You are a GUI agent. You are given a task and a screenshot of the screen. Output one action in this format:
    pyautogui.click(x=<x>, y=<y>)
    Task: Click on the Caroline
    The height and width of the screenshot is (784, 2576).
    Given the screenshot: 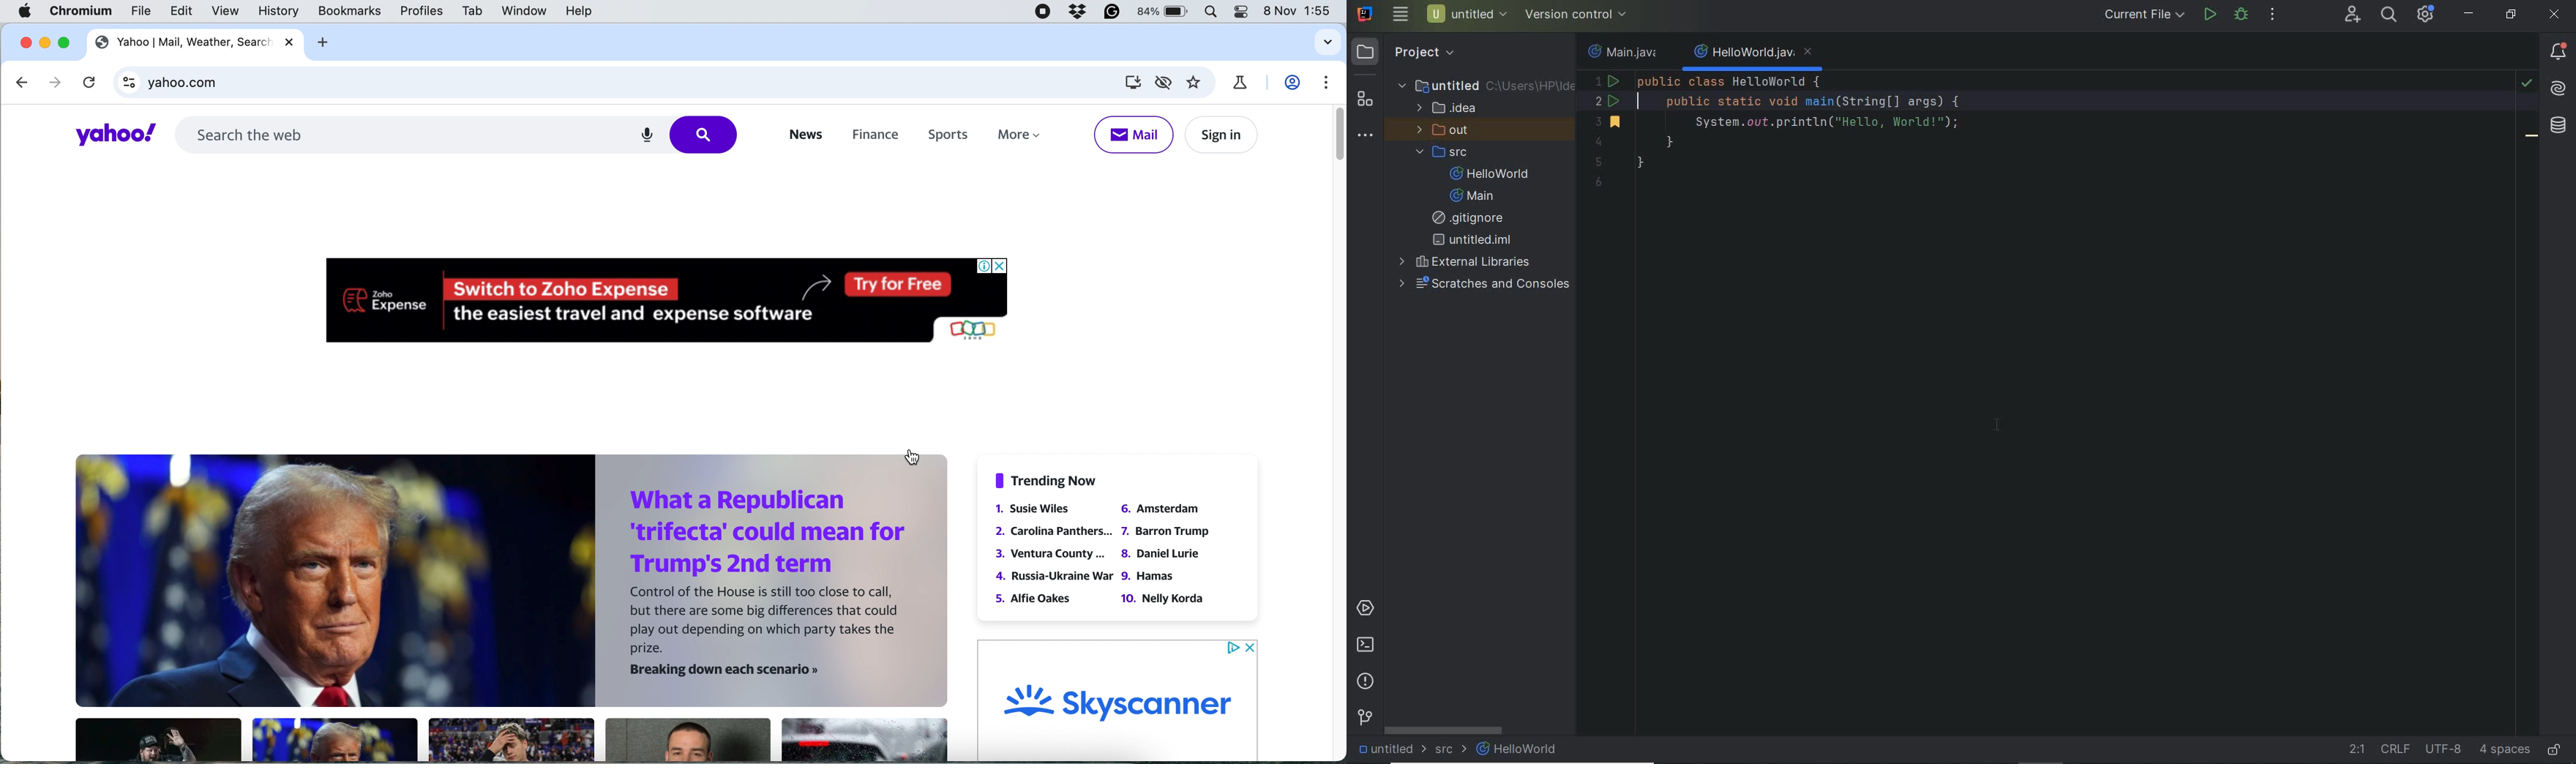 What is the action you would take?
    pyautogui.click(x=1056, y=529)
    